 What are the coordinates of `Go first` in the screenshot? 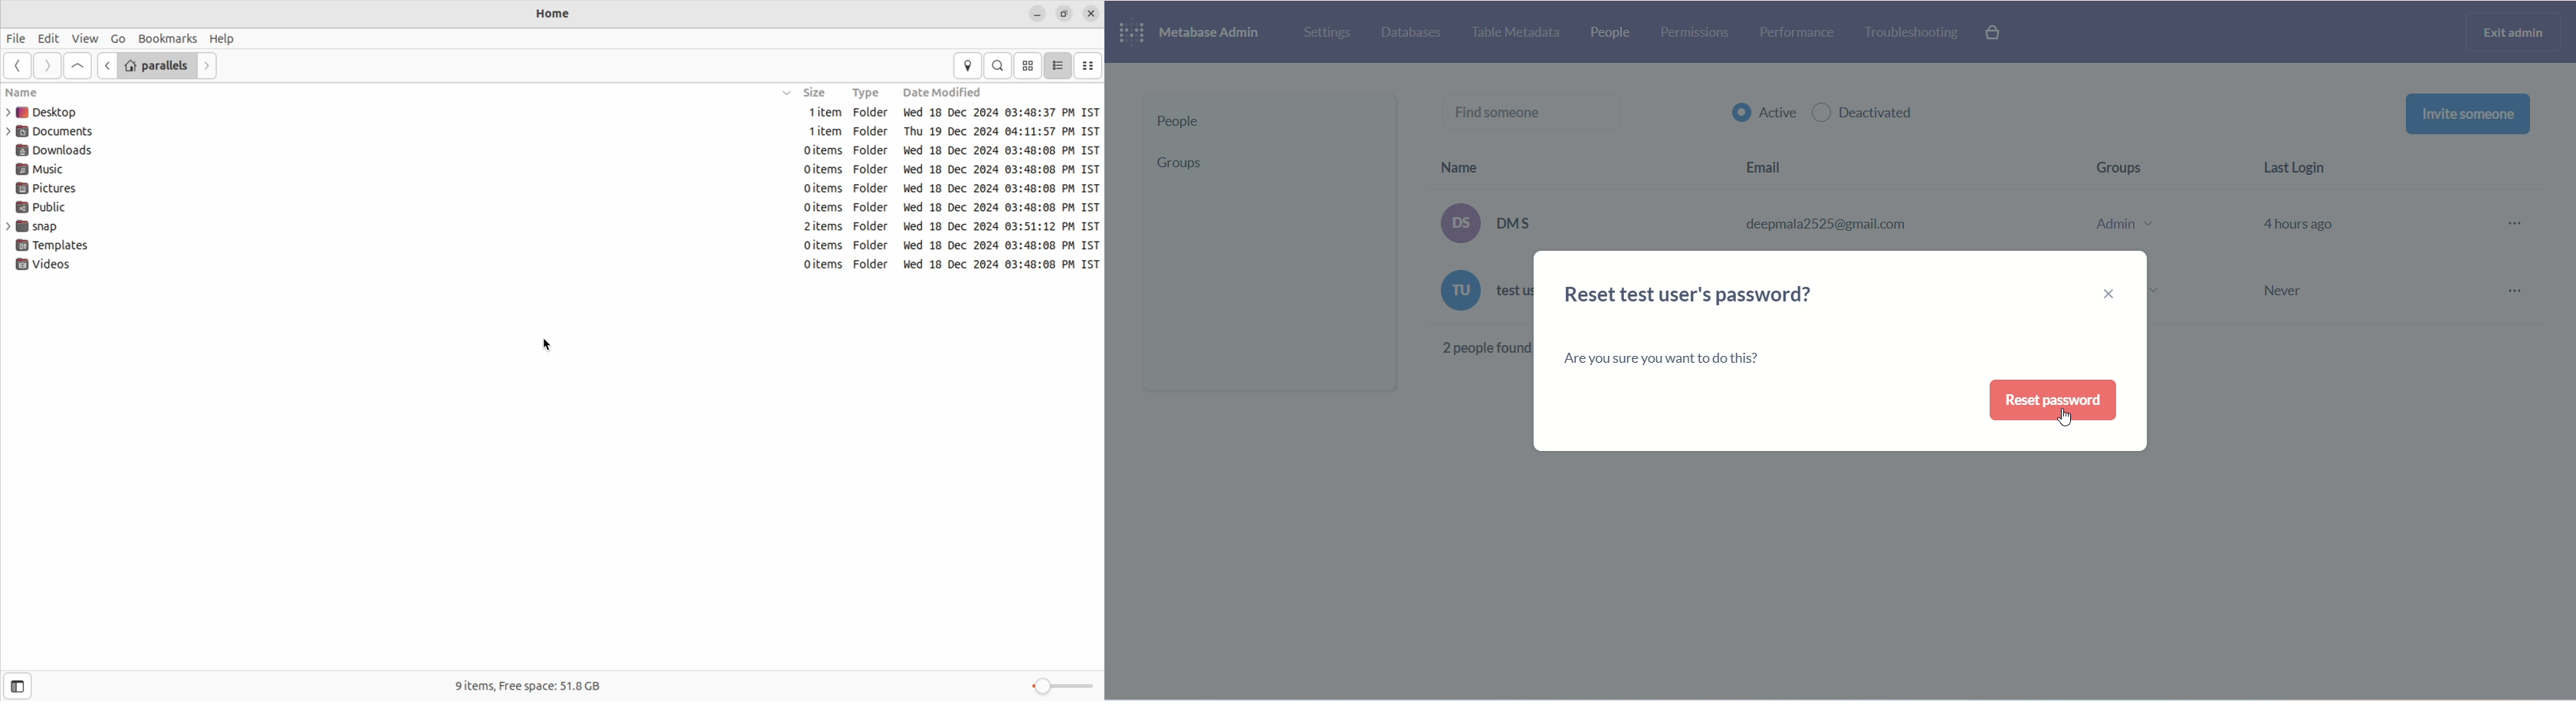 It's located at (76, 66).